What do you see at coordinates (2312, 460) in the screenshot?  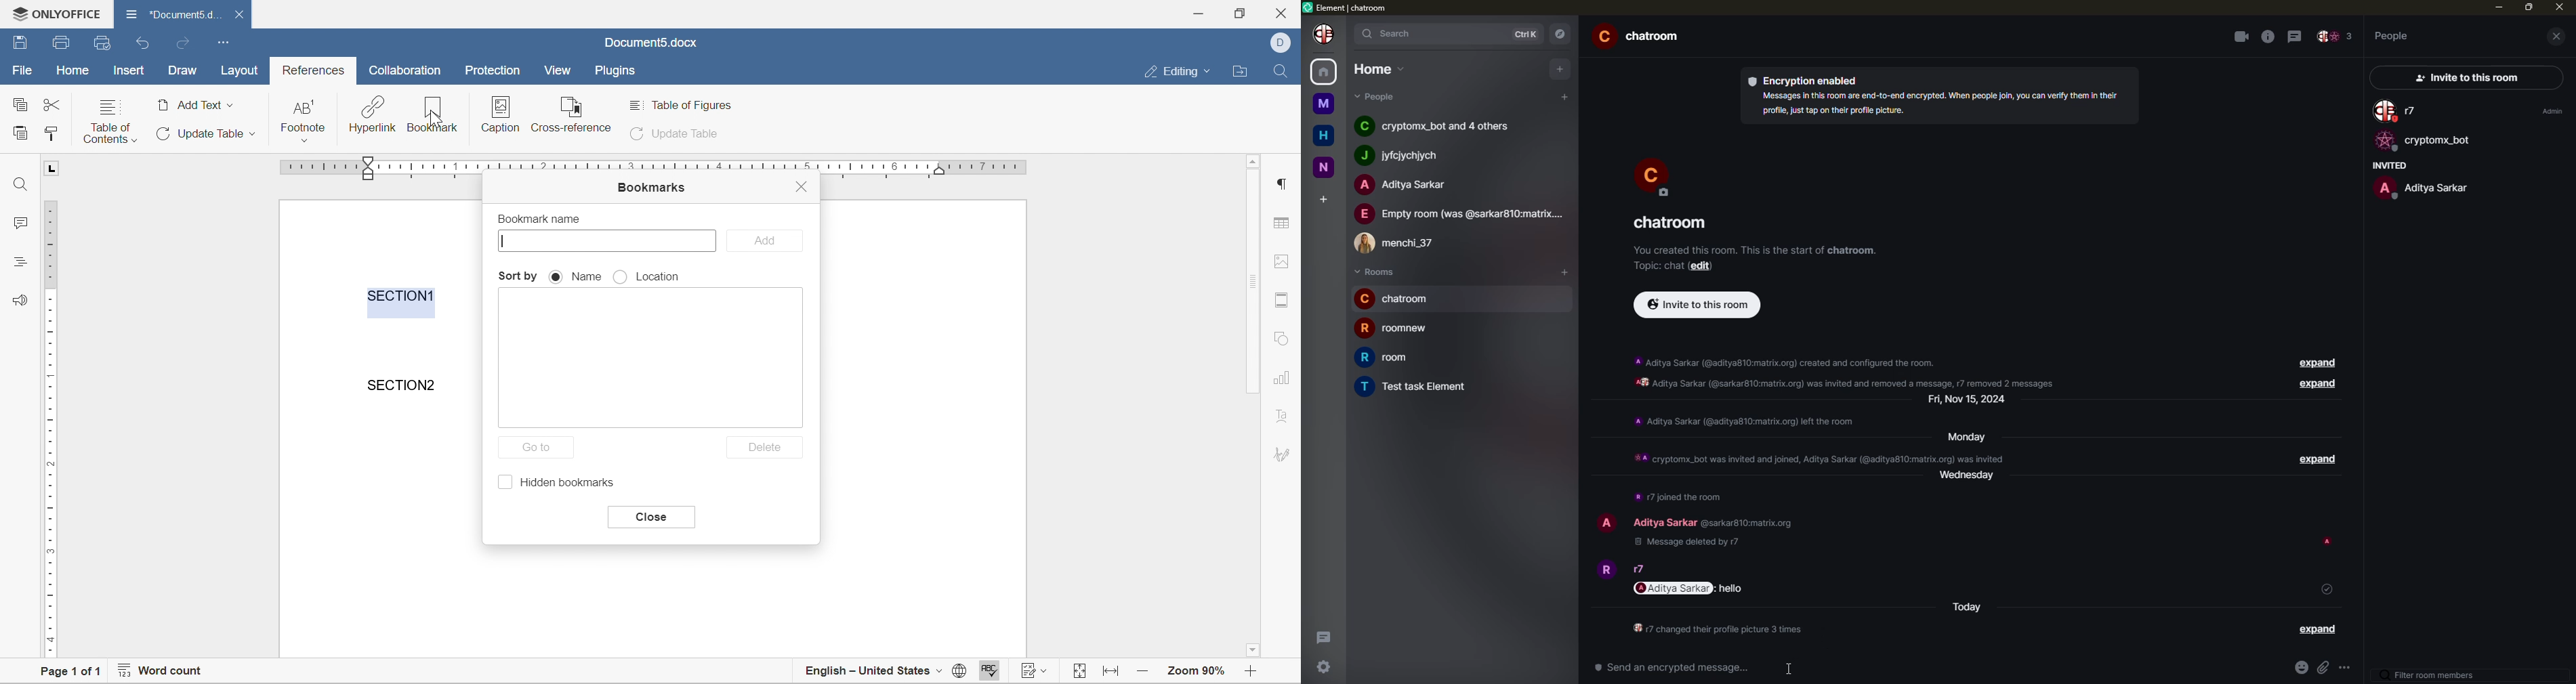 I see `expand` at bounding box center [2312, 460].